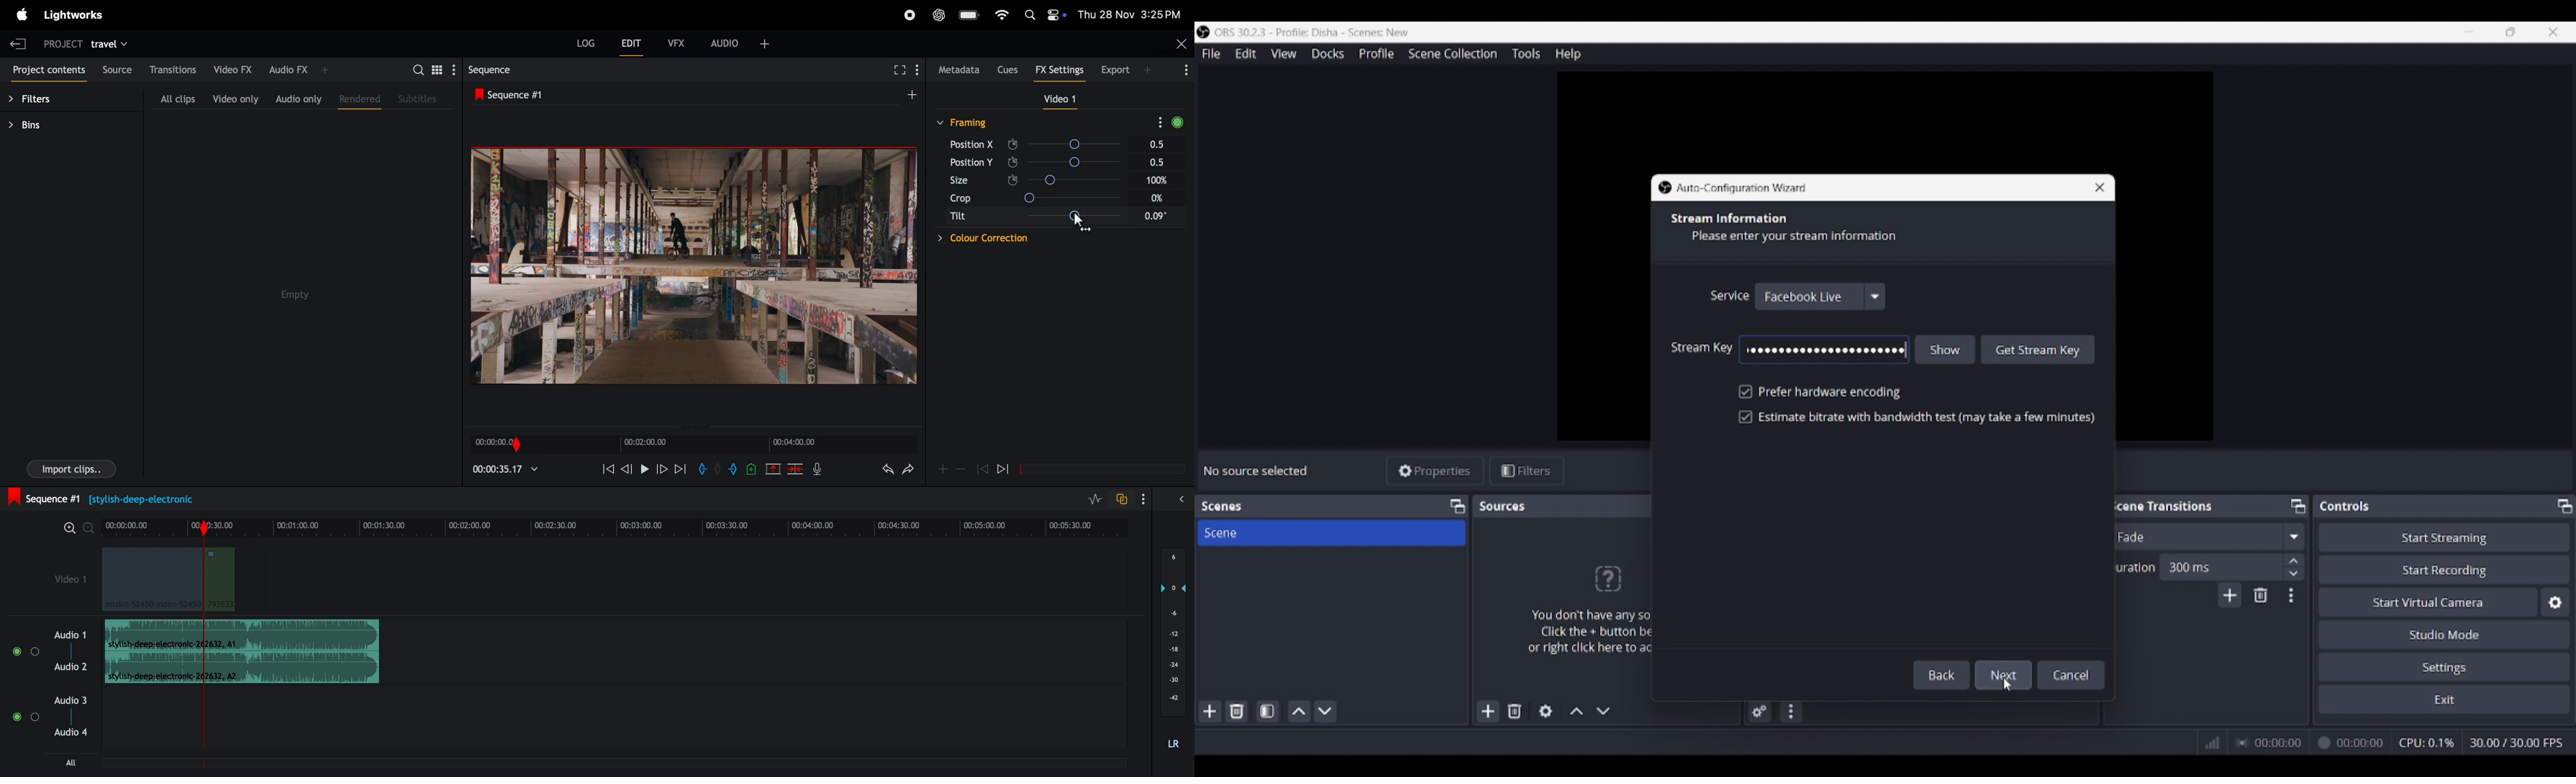 This screenshot has height=784, width=2576. What do you see at coordinates (2345, 506) in the screenshot?
I see `Panel title` at bounding box center [2345, 506].